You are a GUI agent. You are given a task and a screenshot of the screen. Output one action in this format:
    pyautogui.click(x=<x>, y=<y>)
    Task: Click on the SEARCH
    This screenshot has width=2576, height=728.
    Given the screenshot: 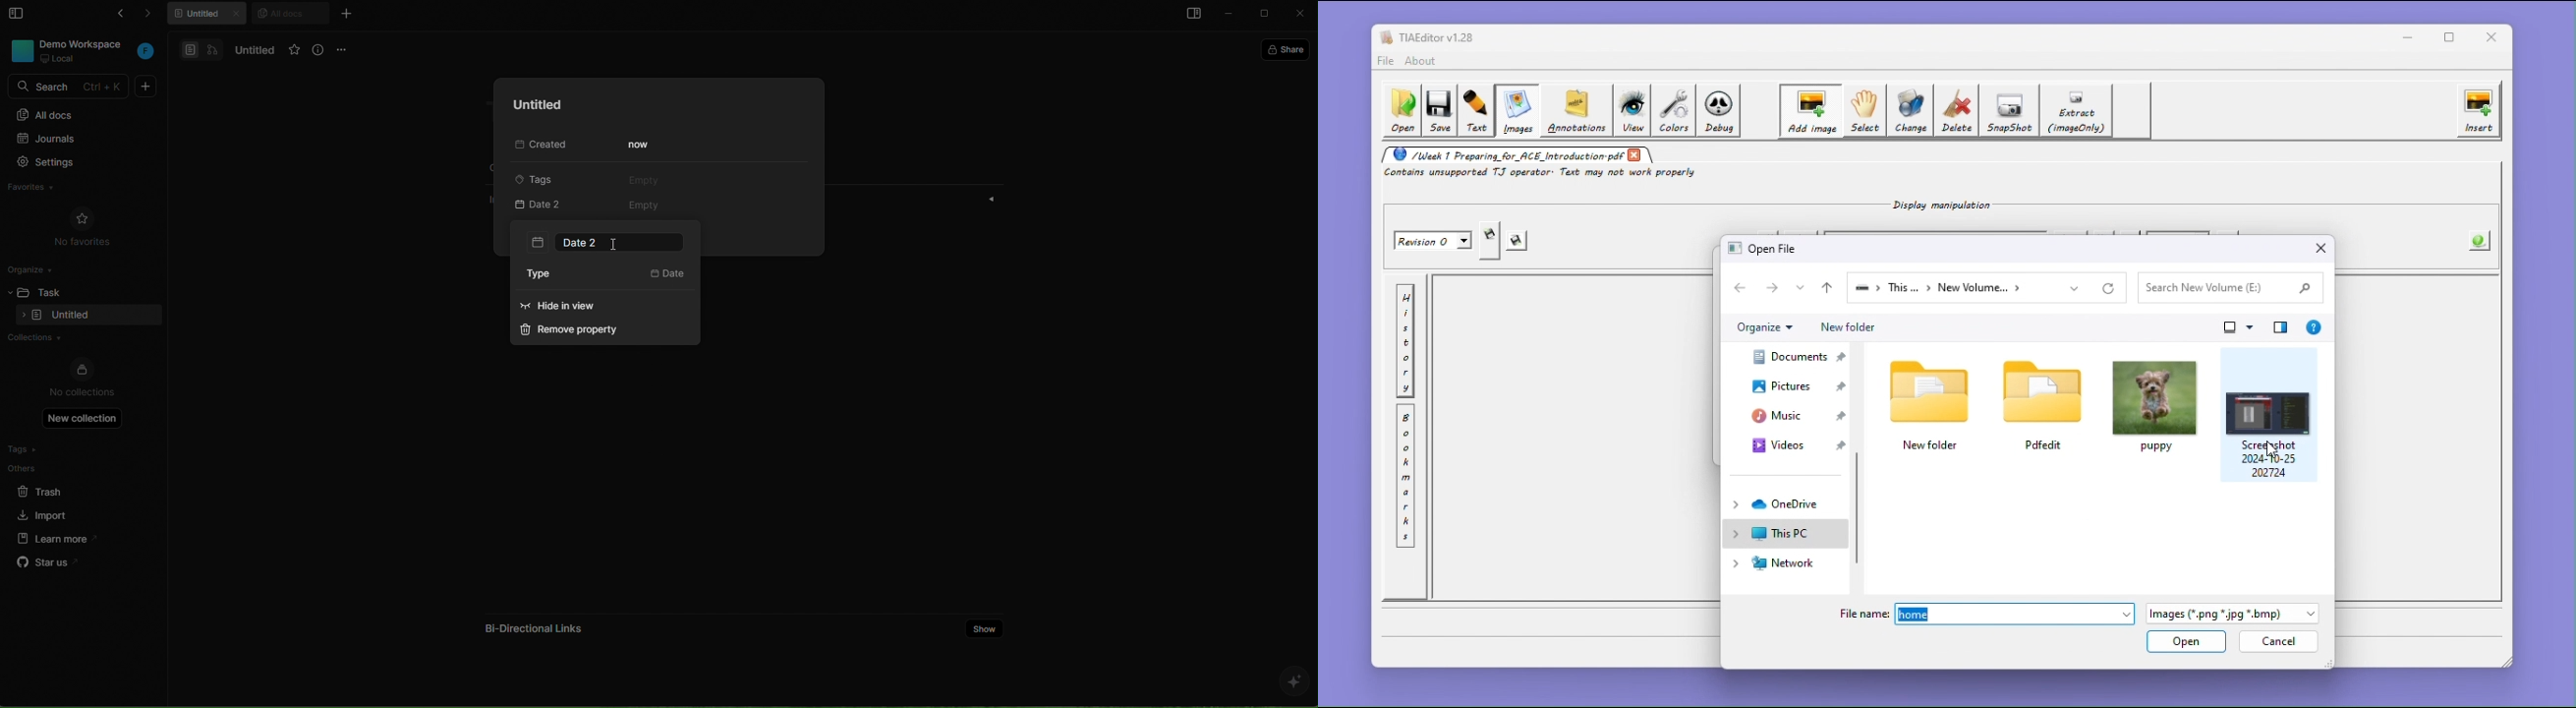 What is the action you would take?
    pyautogui.click(x=70, y=87)
    